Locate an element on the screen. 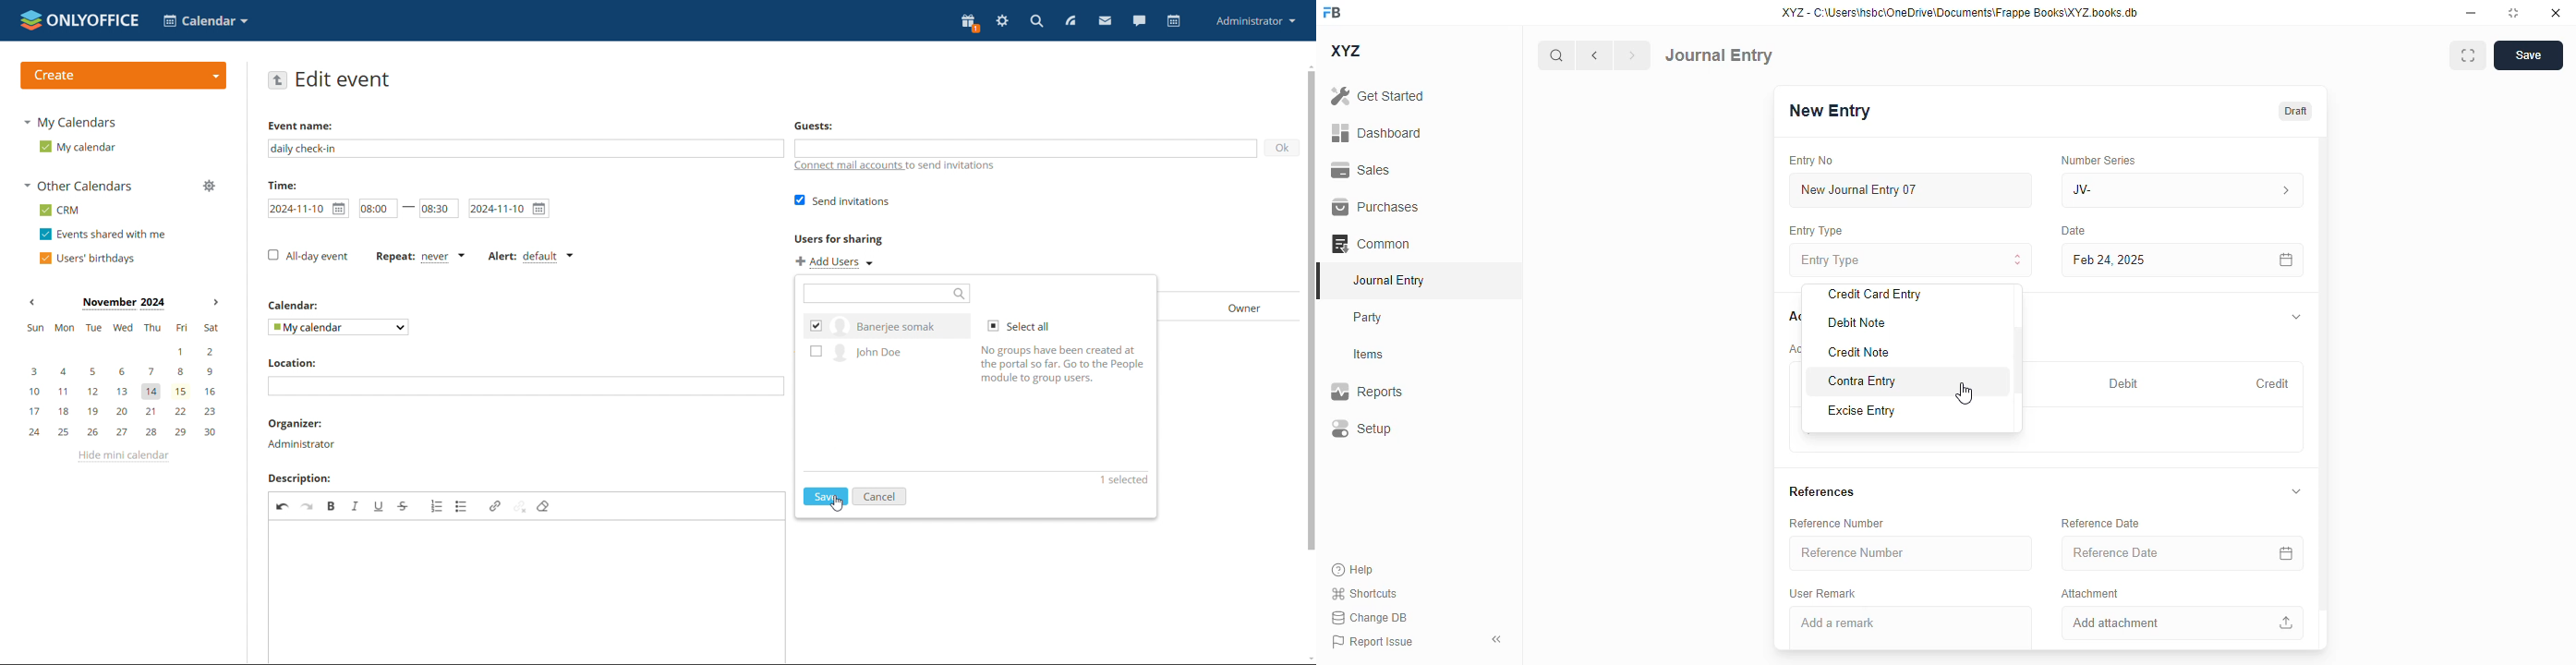 The width and height of the screenshot is (2576, 672). new entry is located at coordinates (1831, 110).